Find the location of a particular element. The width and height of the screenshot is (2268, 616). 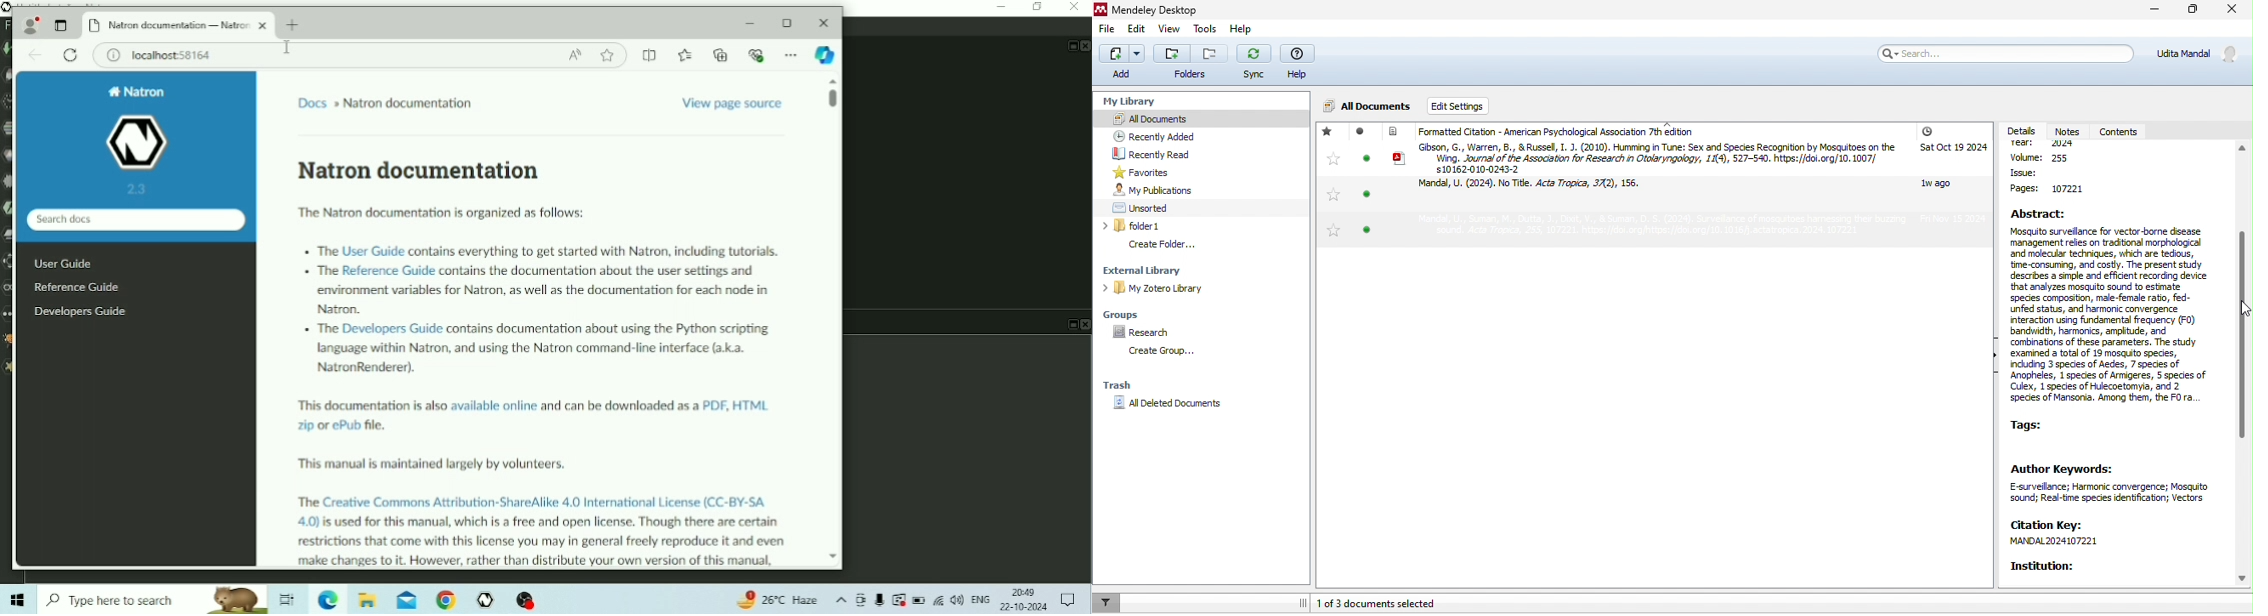

cursor movement is located at coordinates (2242, 313).